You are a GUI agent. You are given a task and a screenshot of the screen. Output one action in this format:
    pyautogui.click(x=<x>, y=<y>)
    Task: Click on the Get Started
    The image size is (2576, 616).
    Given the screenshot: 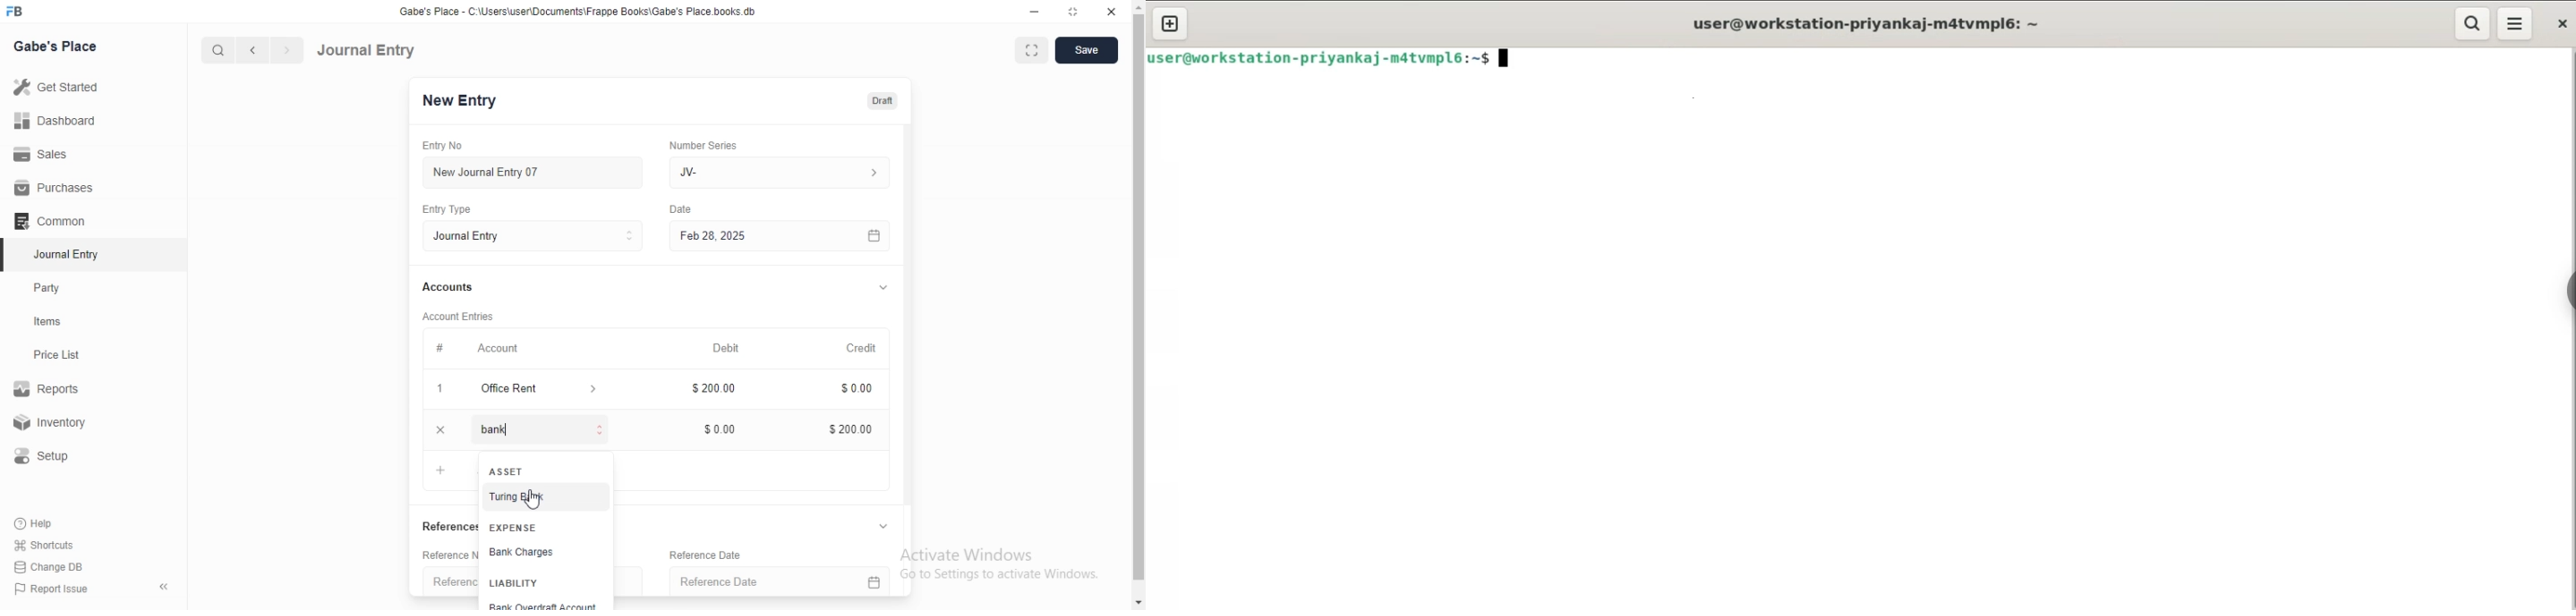 What is the action you would take?
    pyautogui.click(x=55, y=89)
    